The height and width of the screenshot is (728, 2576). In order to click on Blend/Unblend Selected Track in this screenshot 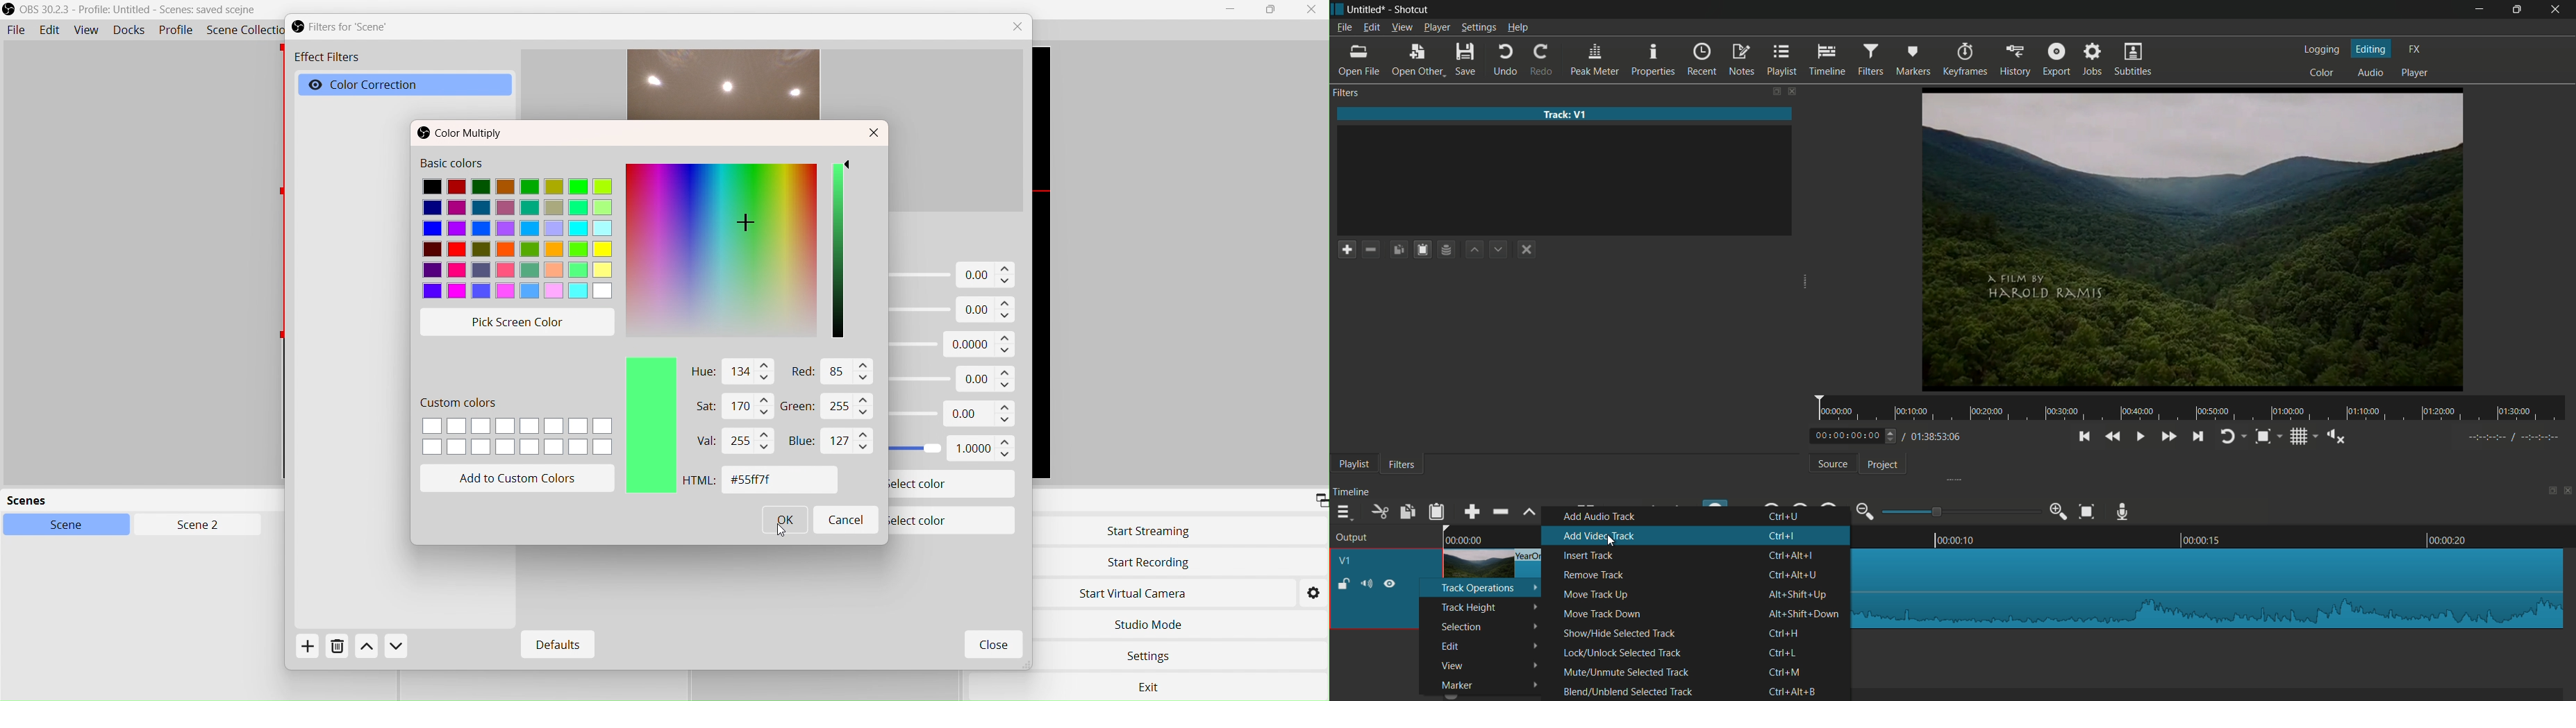, I will do `click(1626, 691)`.